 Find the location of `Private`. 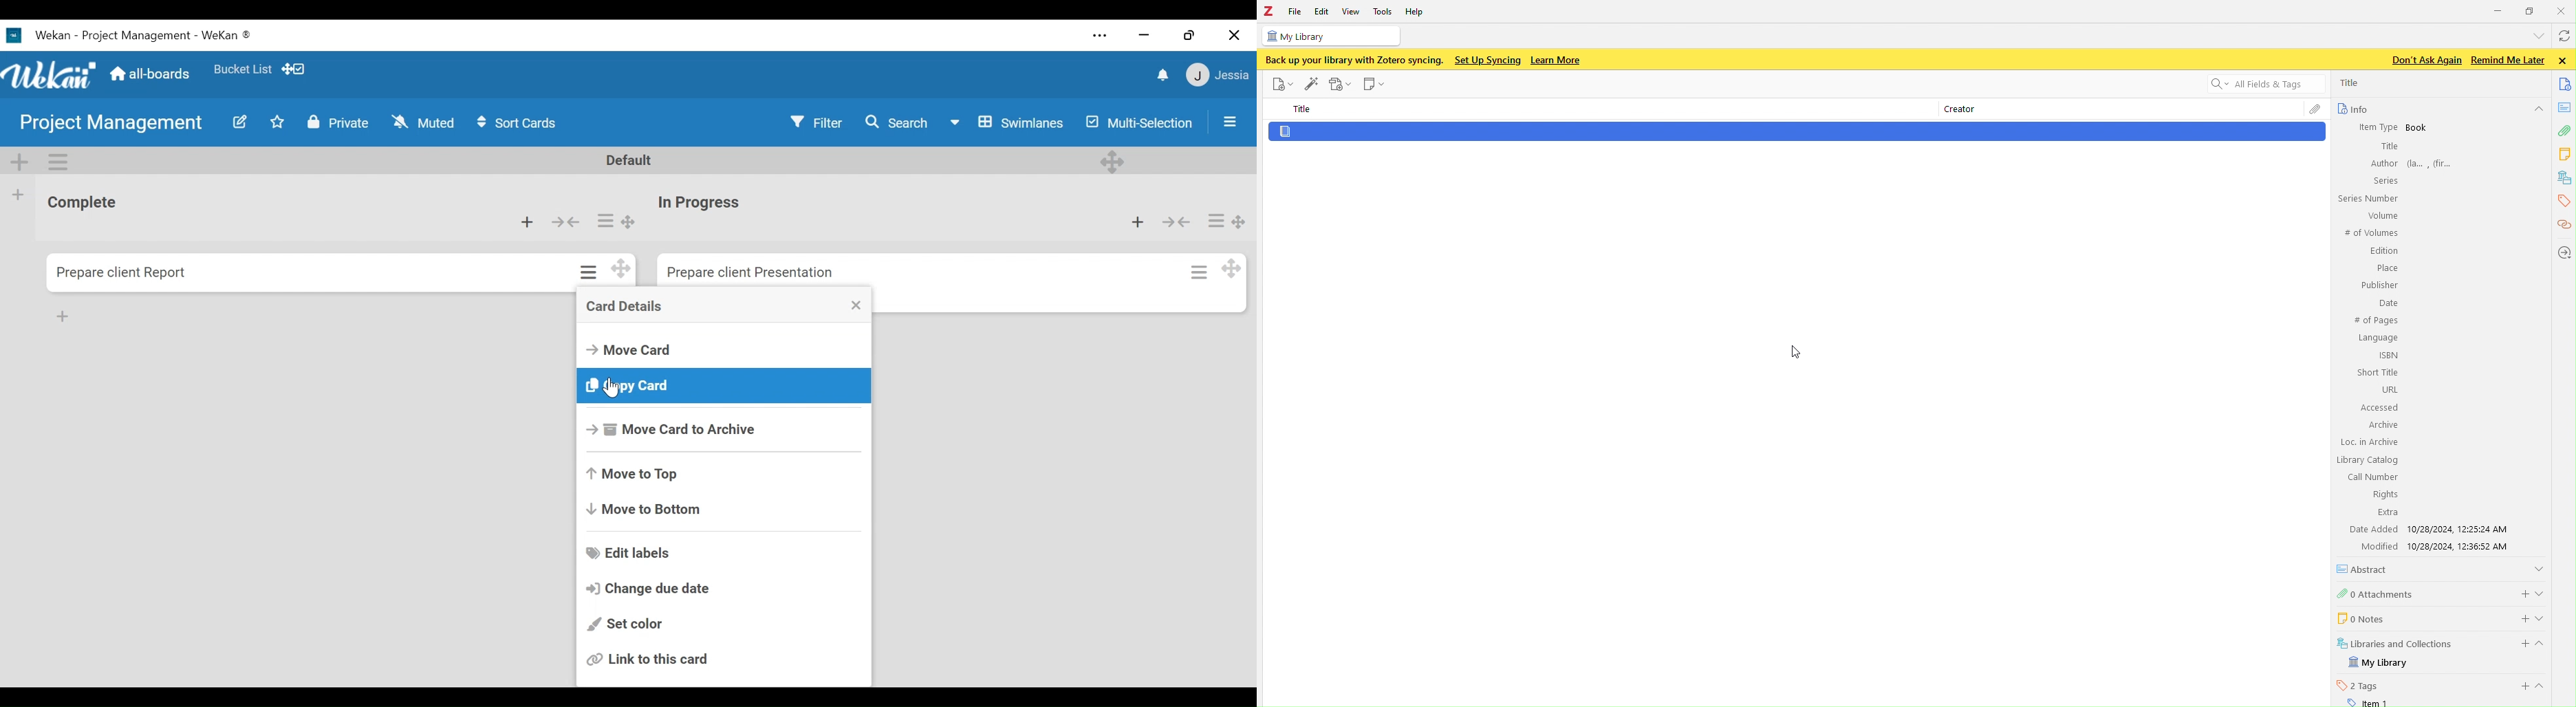

Private is located at coordinates (340, 123).